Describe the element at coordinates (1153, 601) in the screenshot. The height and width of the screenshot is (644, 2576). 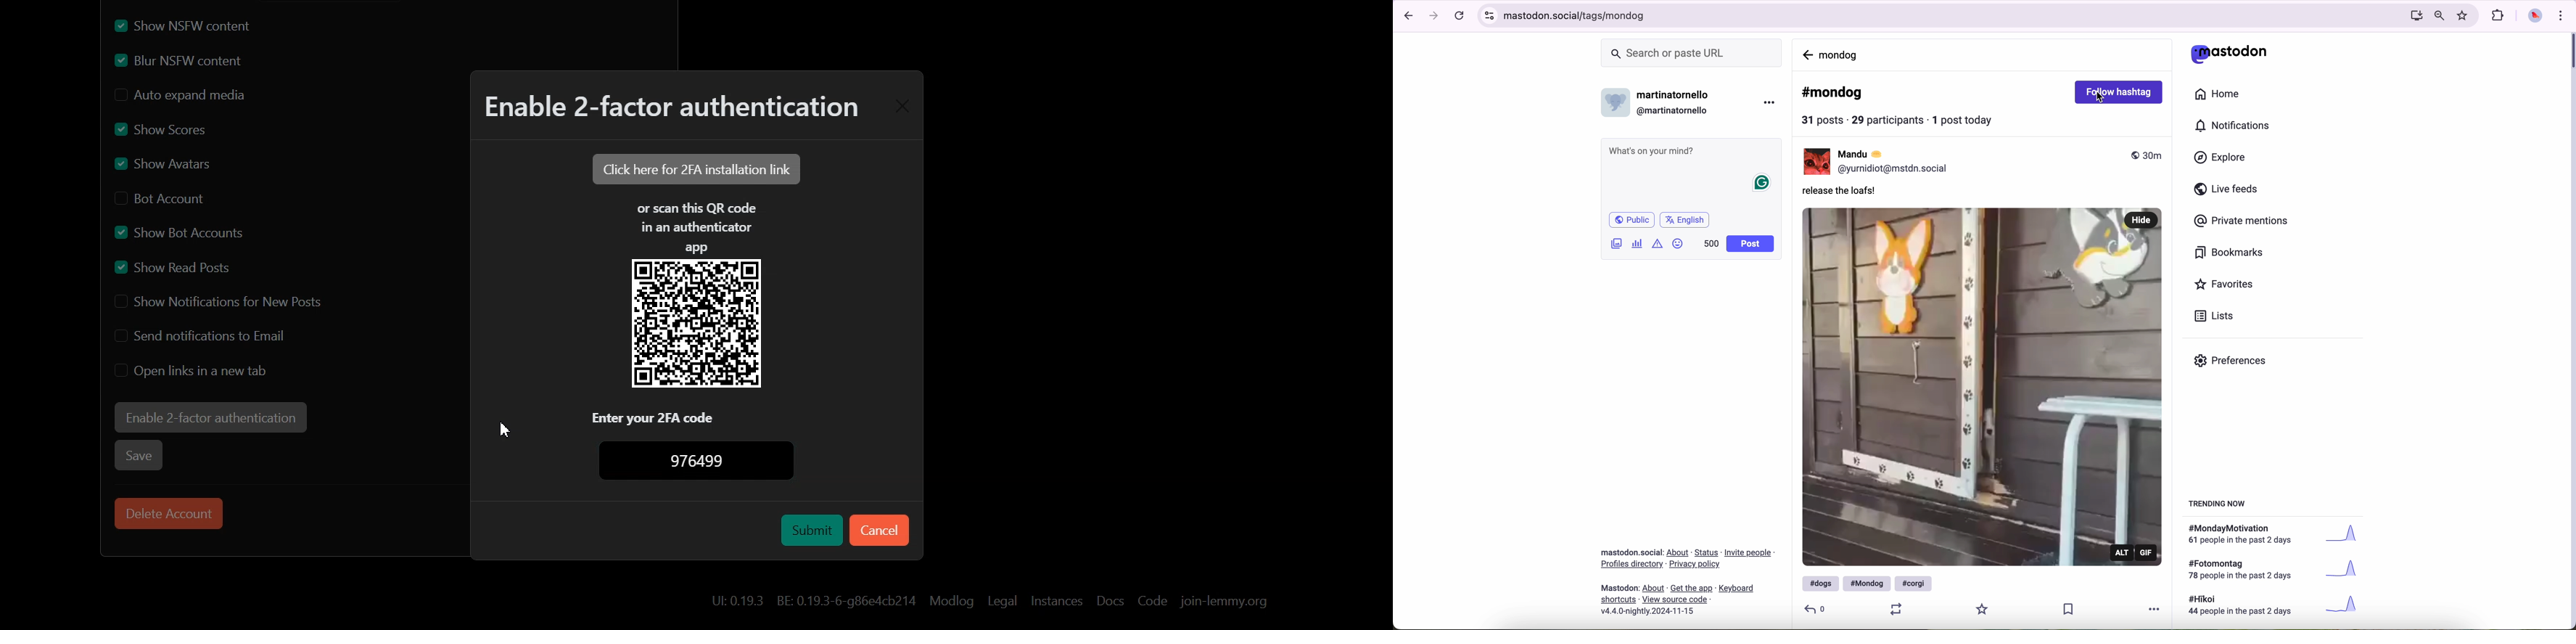
I see `Code` at that location.